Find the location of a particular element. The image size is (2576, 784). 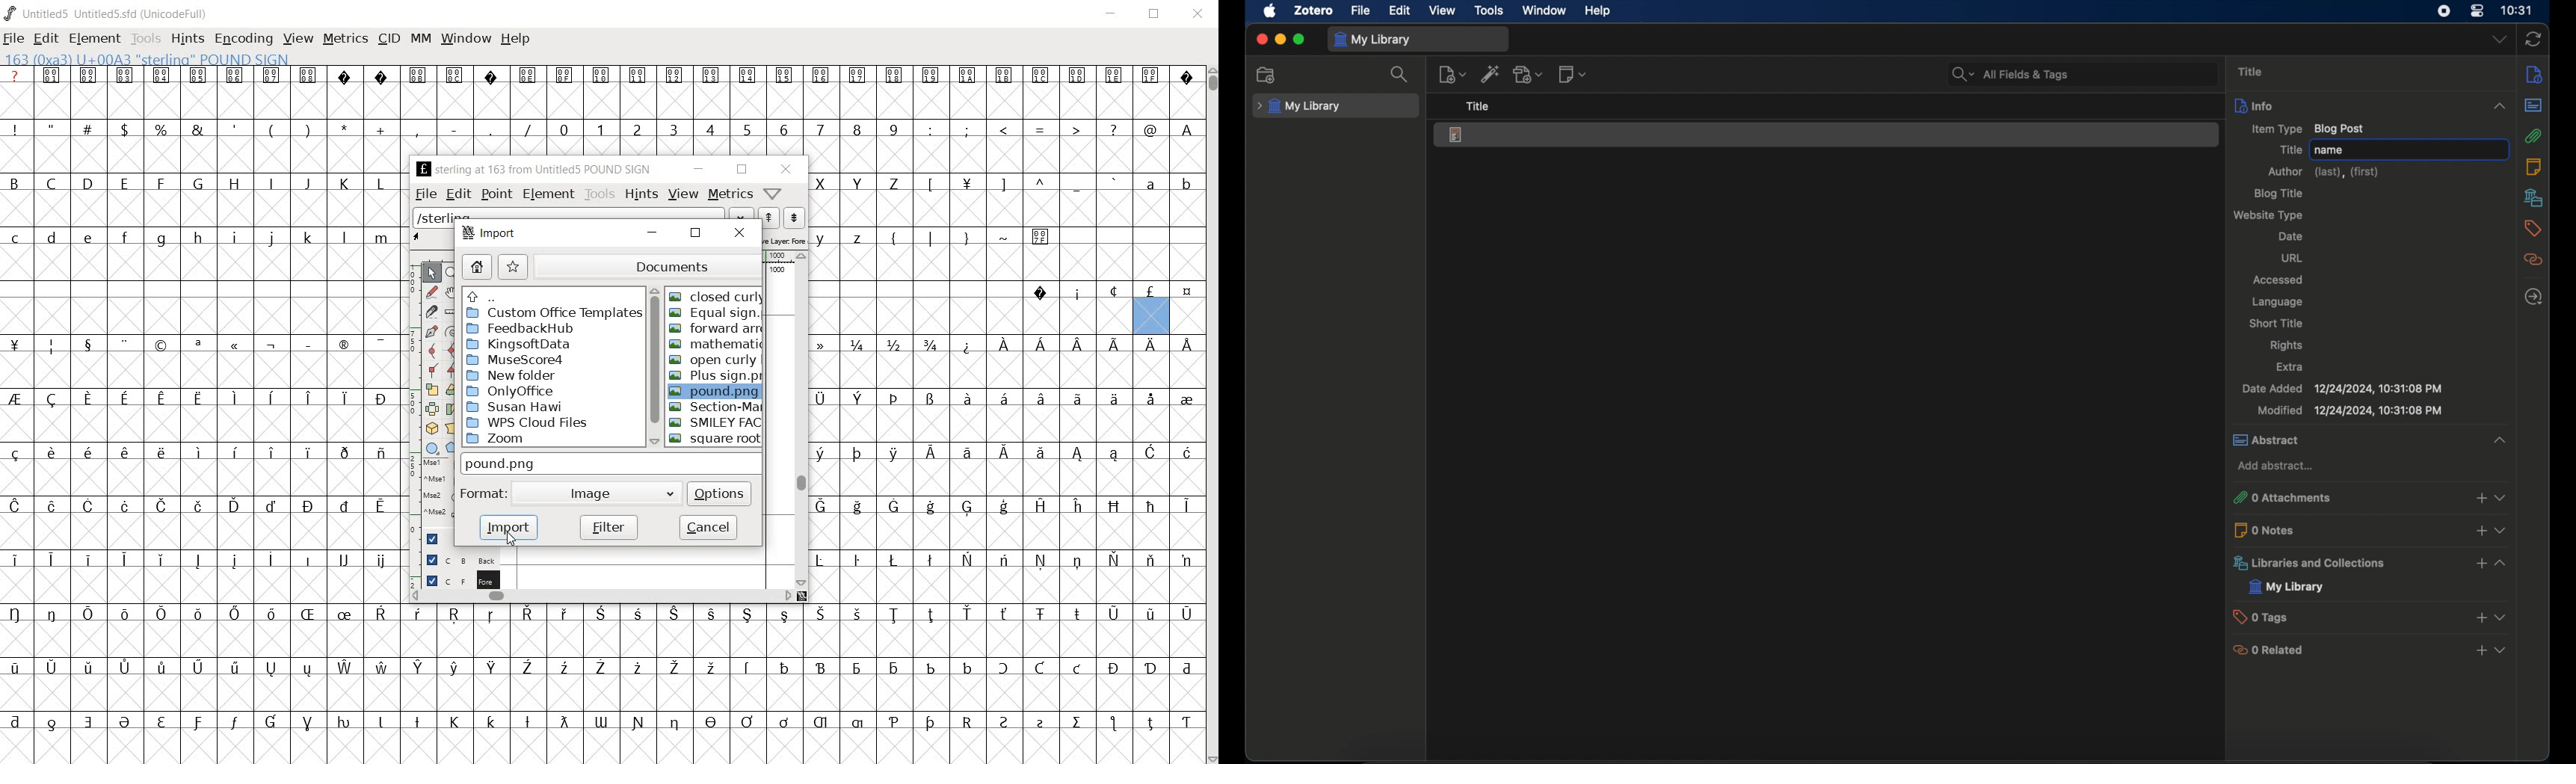

Symbol is located at coordinates (345, 505).